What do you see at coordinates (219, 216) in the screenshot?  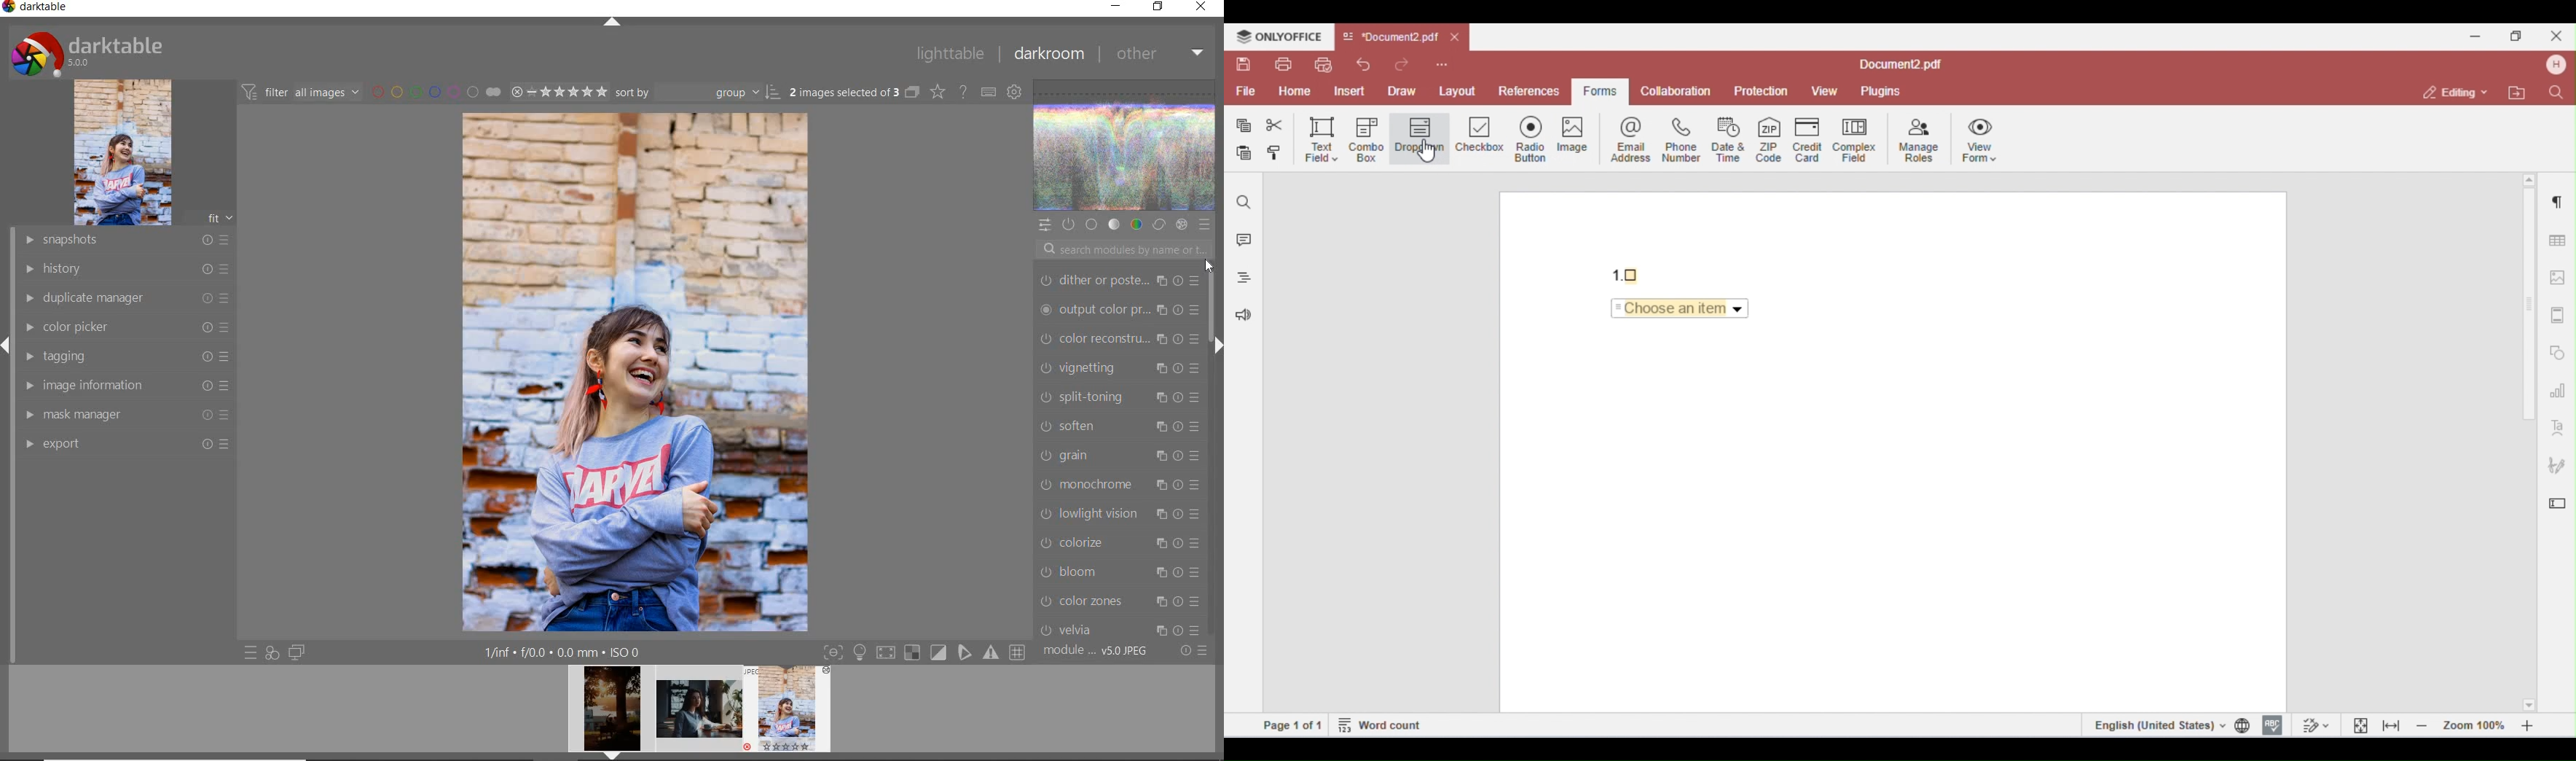 I see `frt` at bounding box center [219, 216].